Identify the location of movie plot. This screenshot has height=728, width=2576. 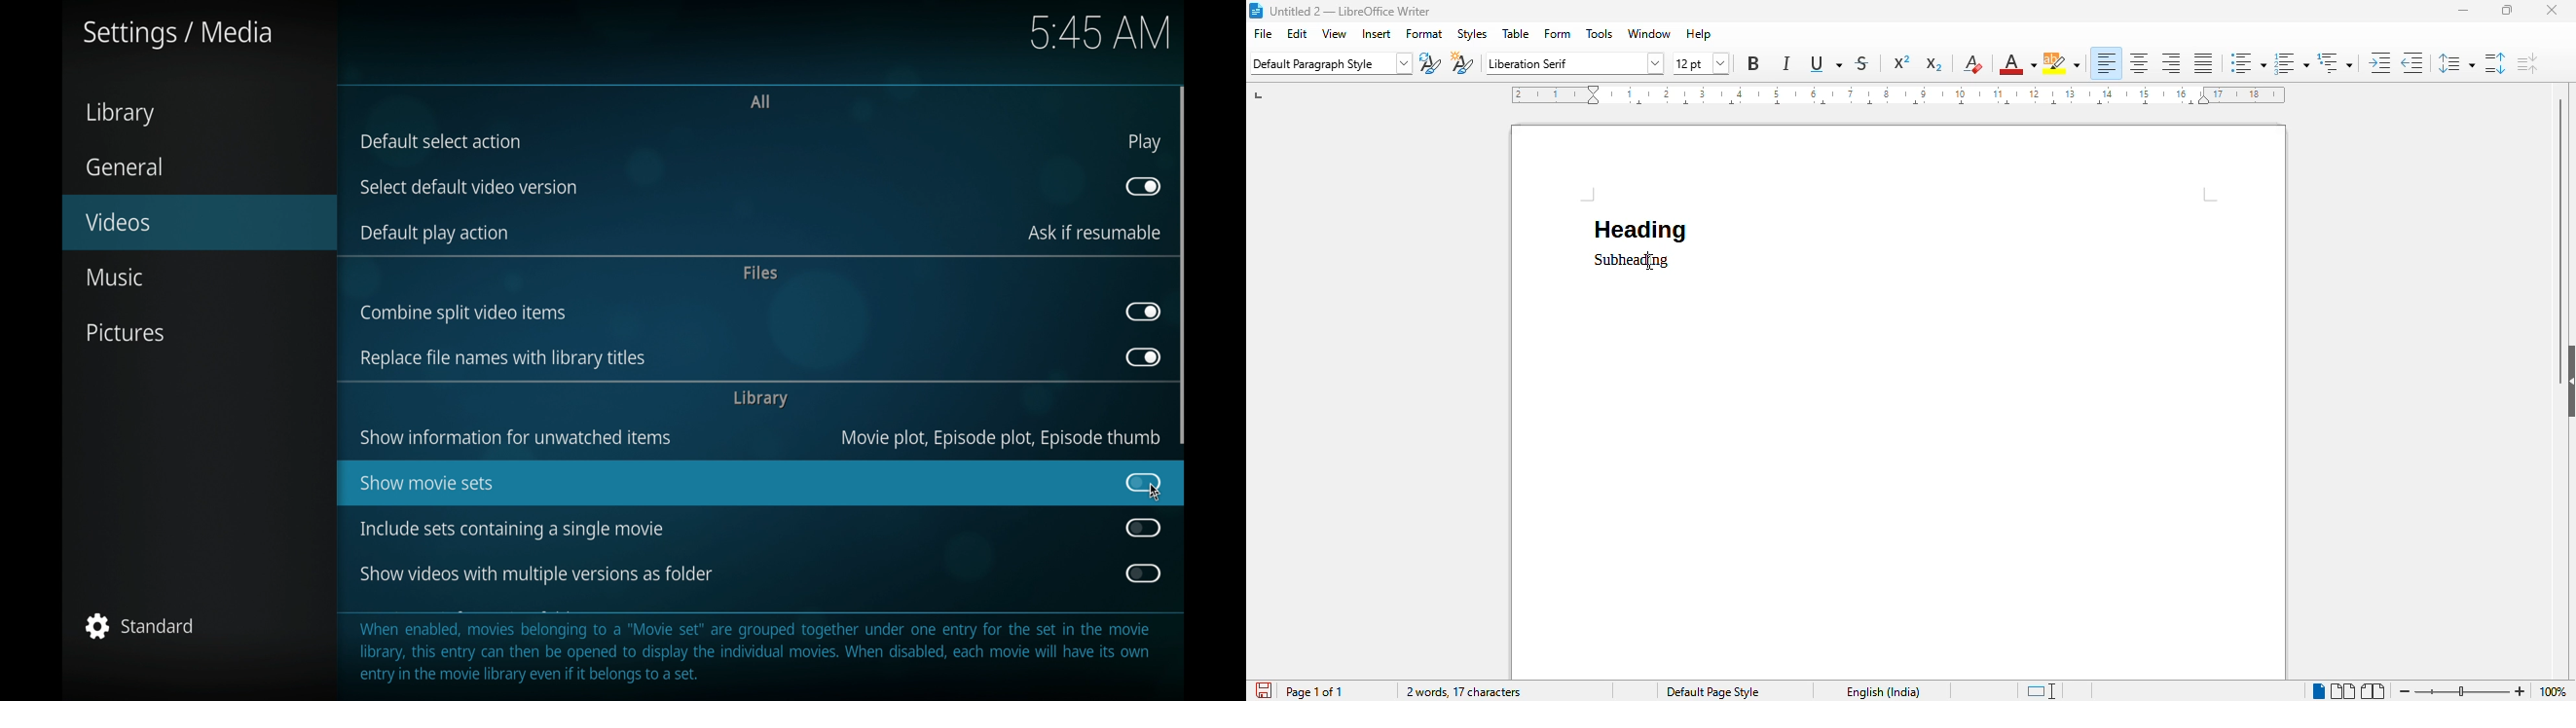
(1001, 438).